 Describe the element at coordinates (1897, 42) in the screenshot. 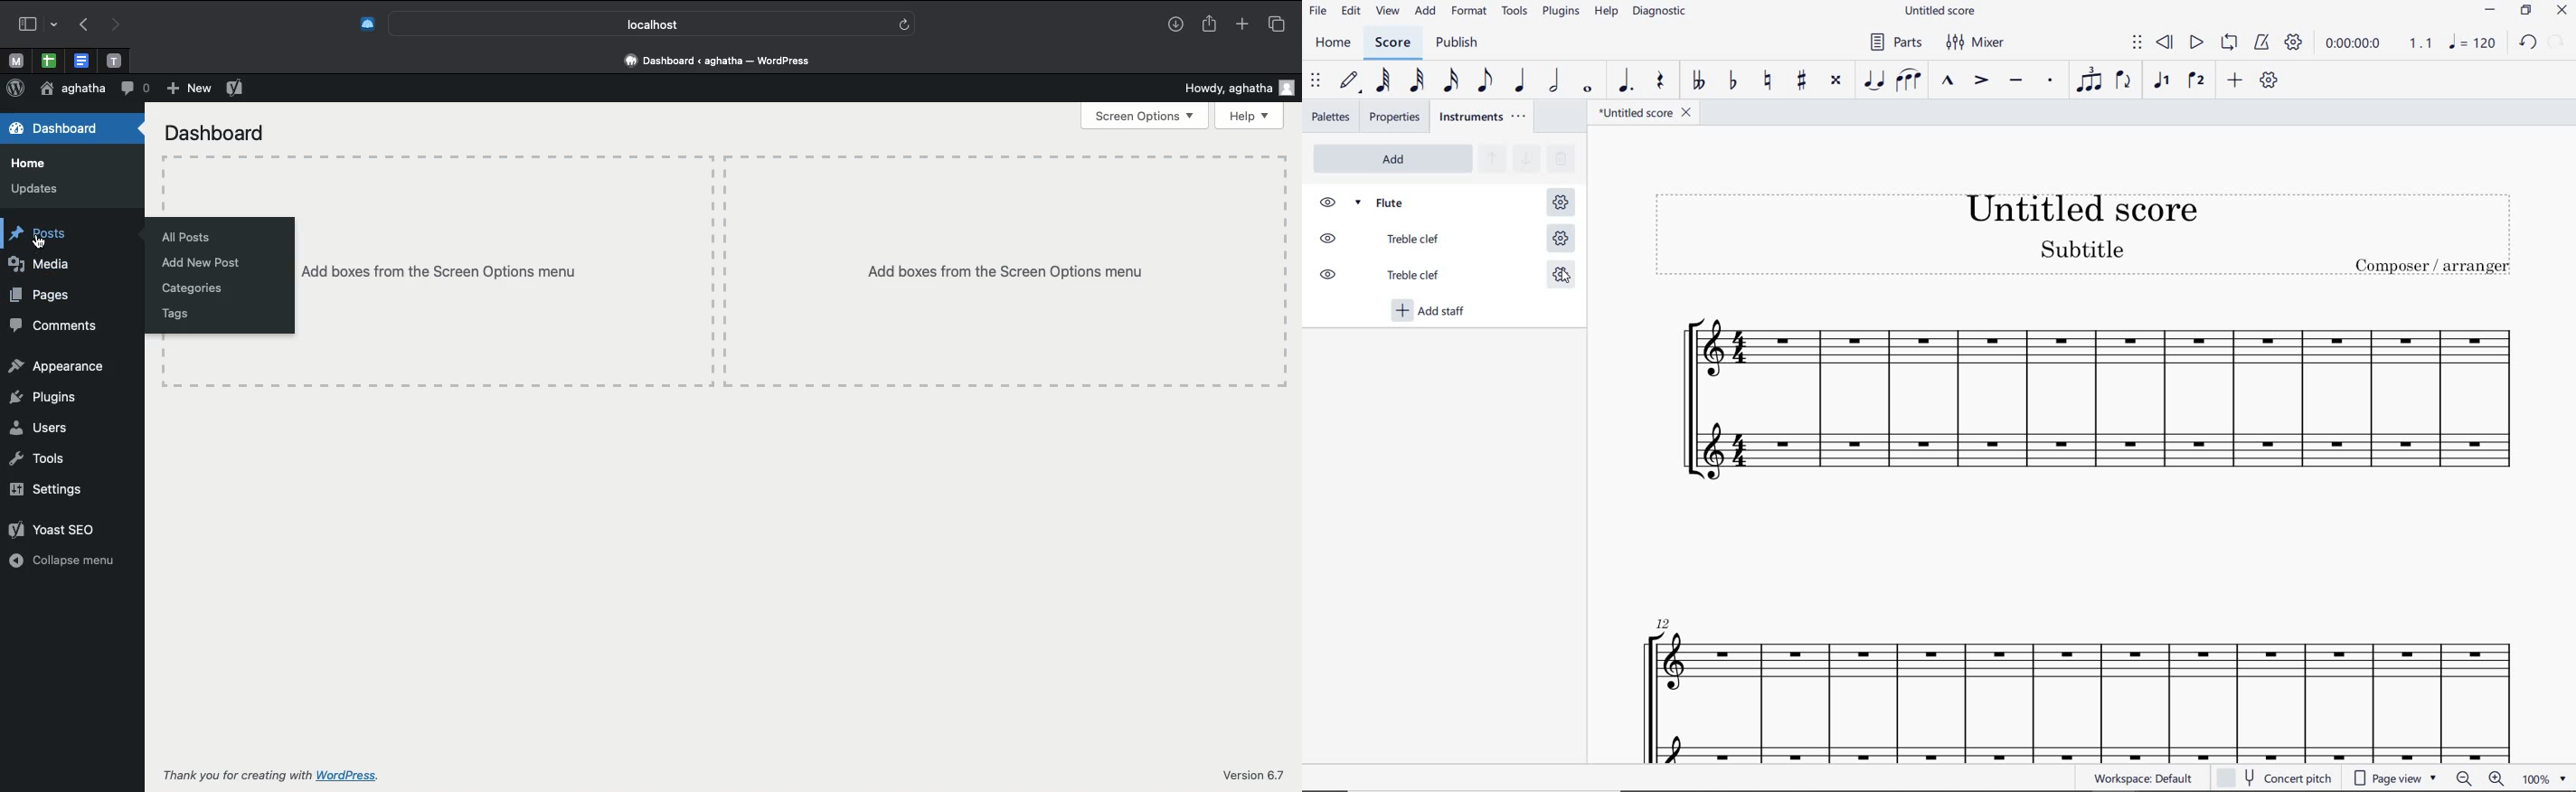

I see `PARTS` at that location.